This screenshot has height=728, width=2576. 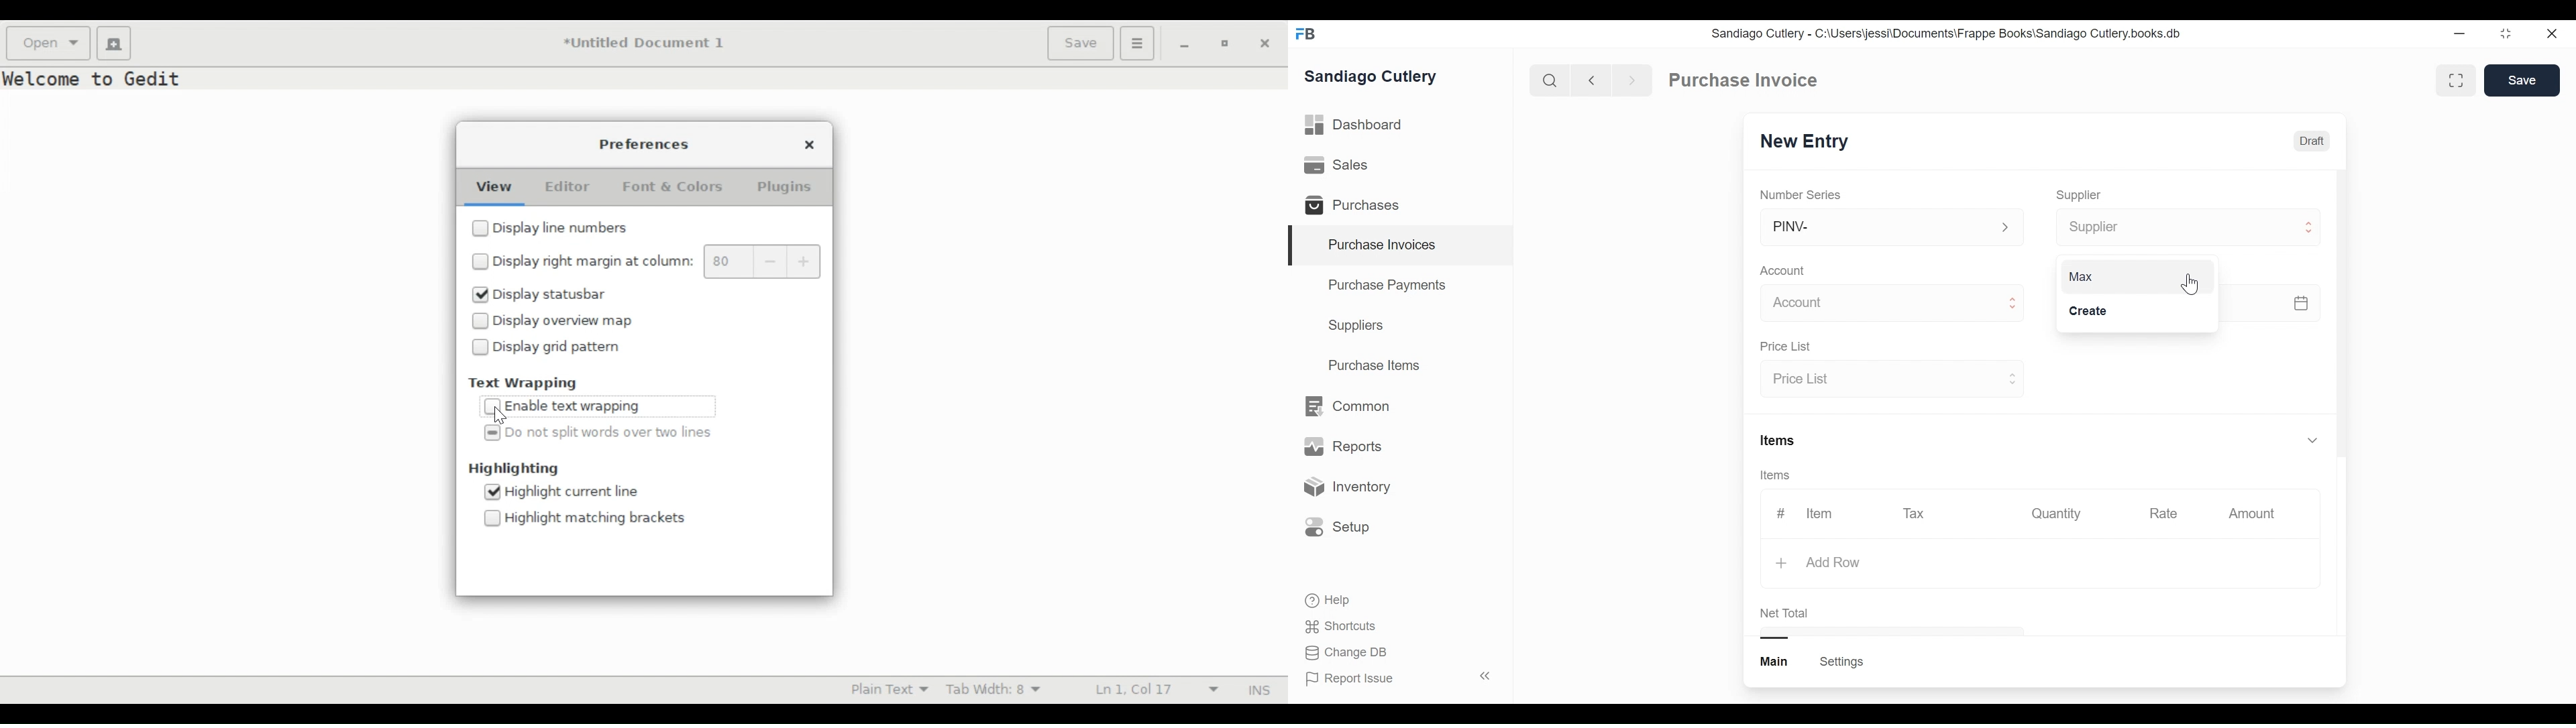 What do you see at coordinates (2120, 278) in the screenshot?
I see `Max` at bounding box center [2120, 278].